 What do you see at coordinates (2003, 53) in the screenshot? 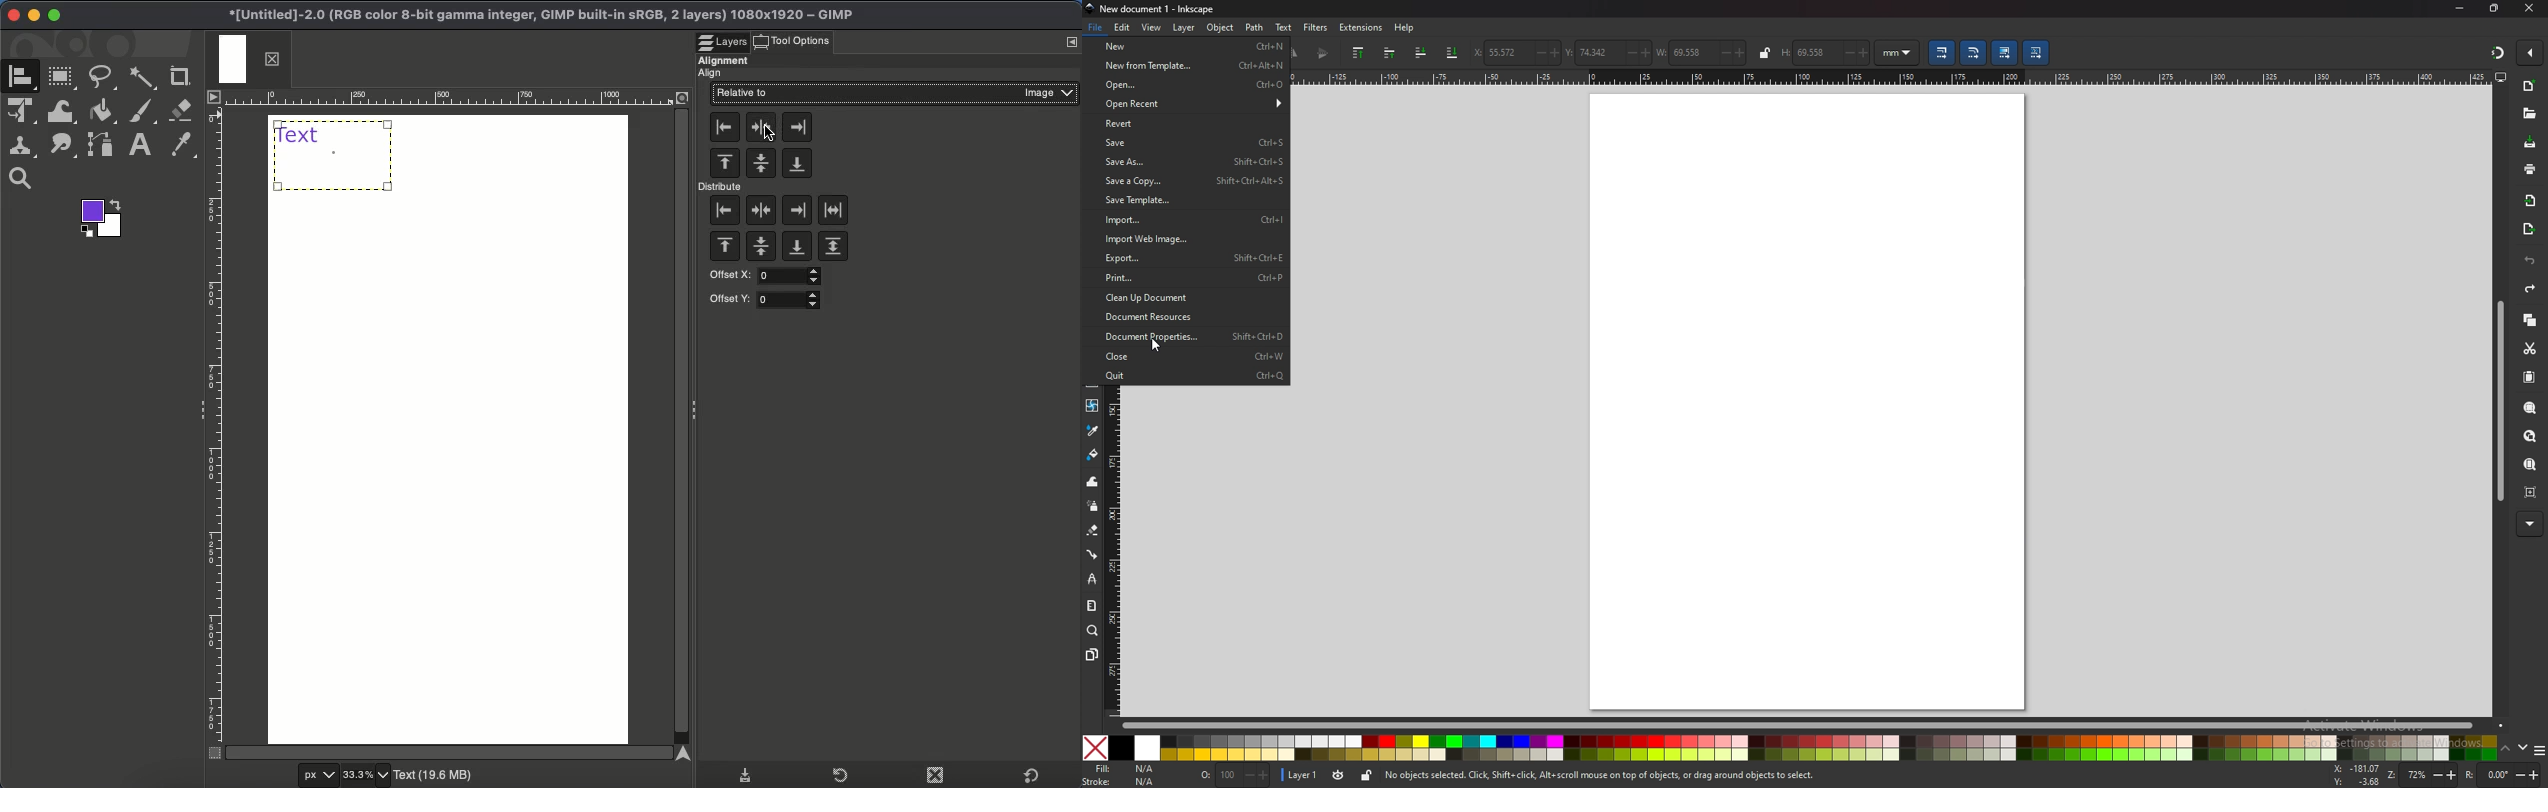
I see `lower selection to bottom` at bounding box center [2003, 53].